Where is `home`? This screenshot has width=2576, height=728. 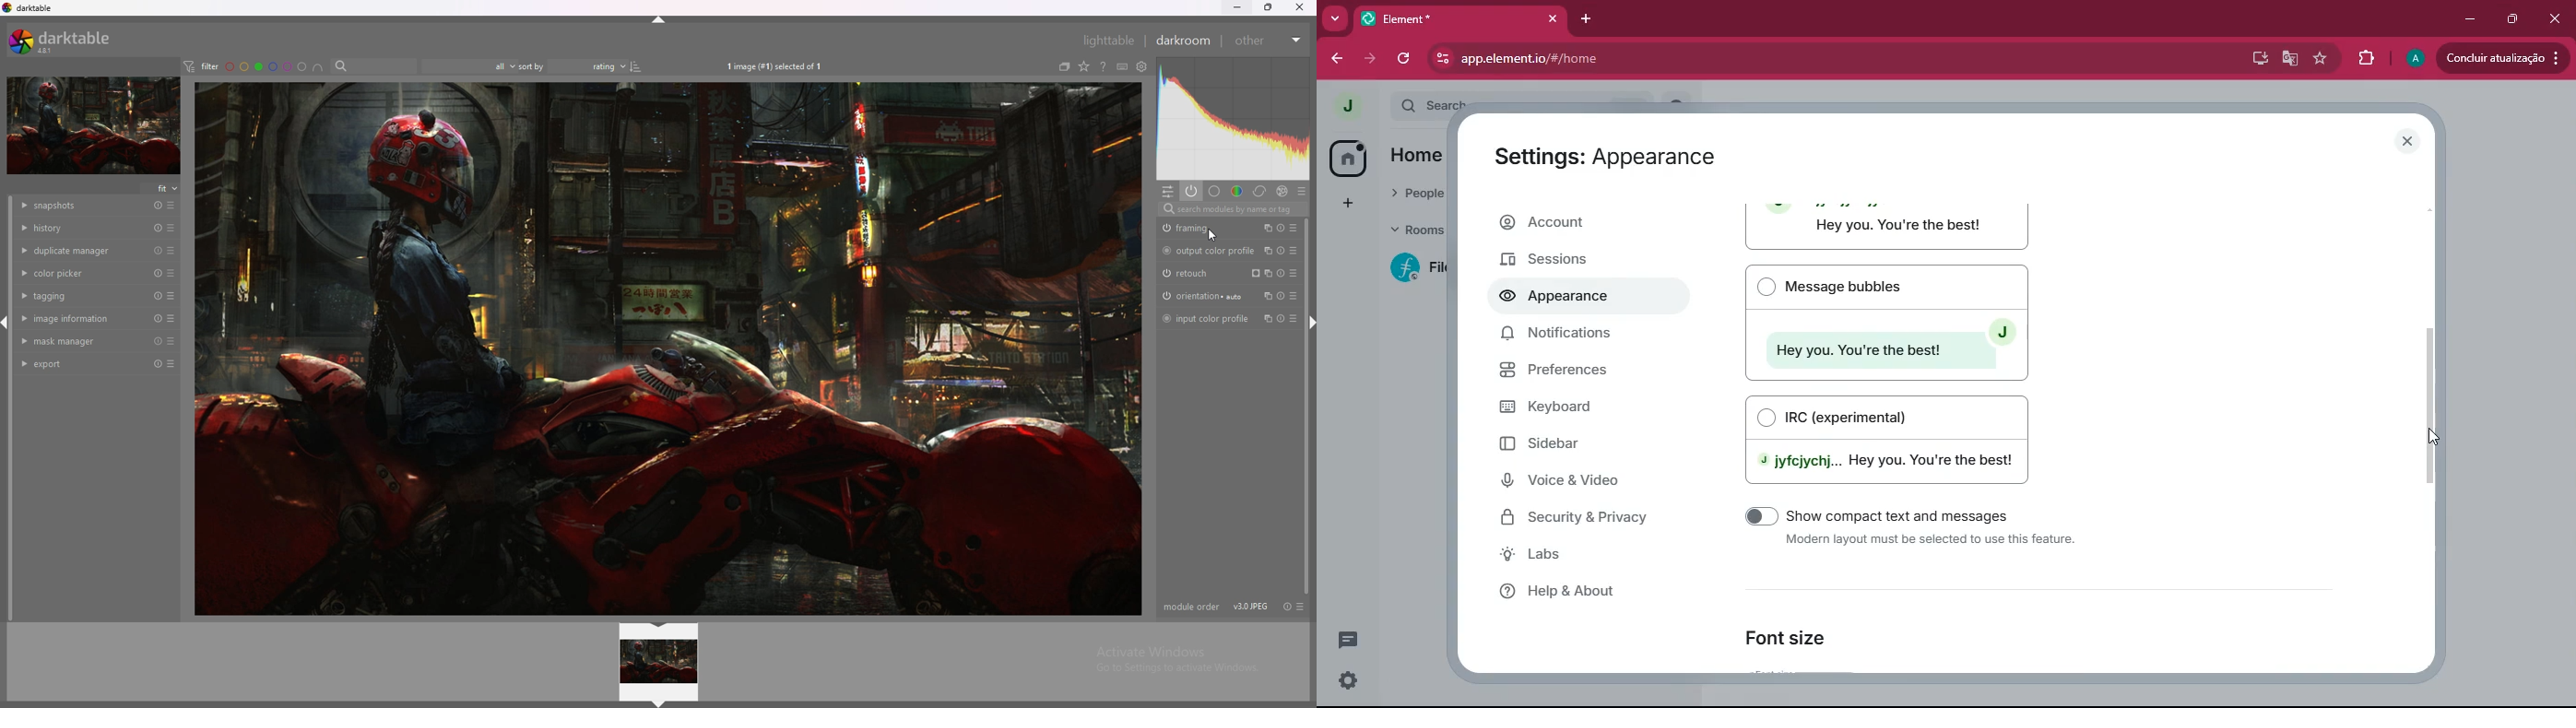 home is located at coordinates (1420, 155).